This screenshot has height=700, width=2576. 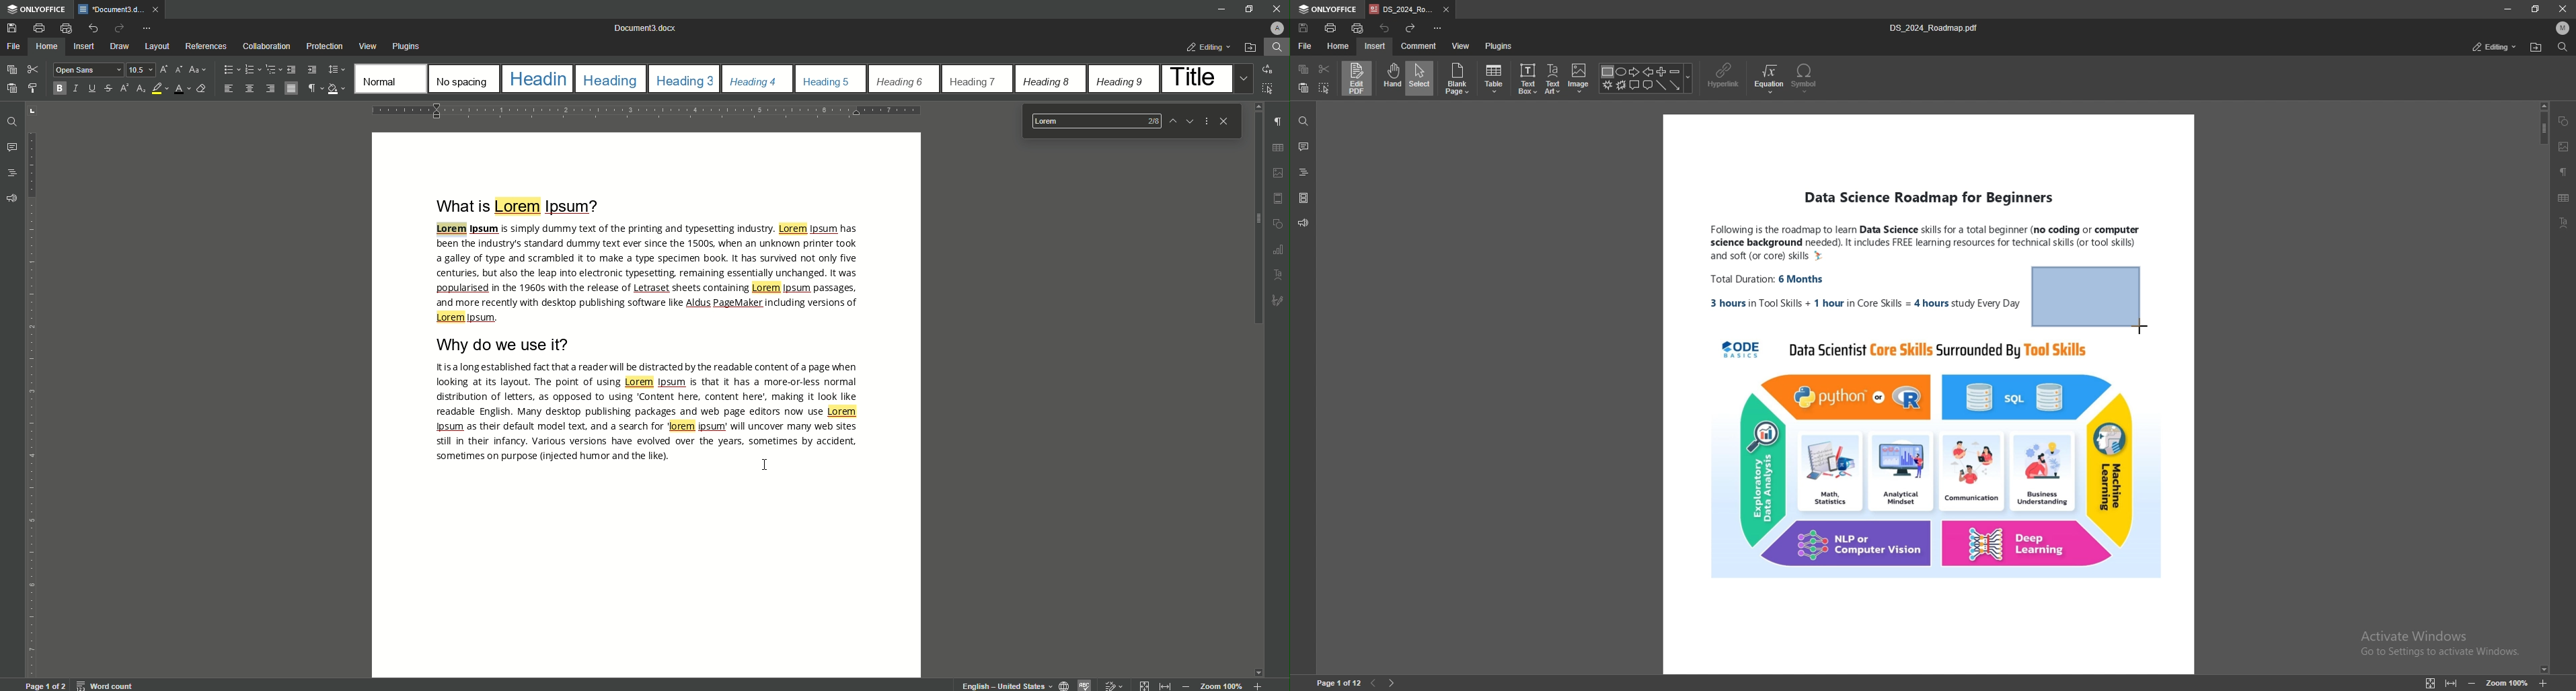 I want to click on Find, so click(x=1276, y=47).